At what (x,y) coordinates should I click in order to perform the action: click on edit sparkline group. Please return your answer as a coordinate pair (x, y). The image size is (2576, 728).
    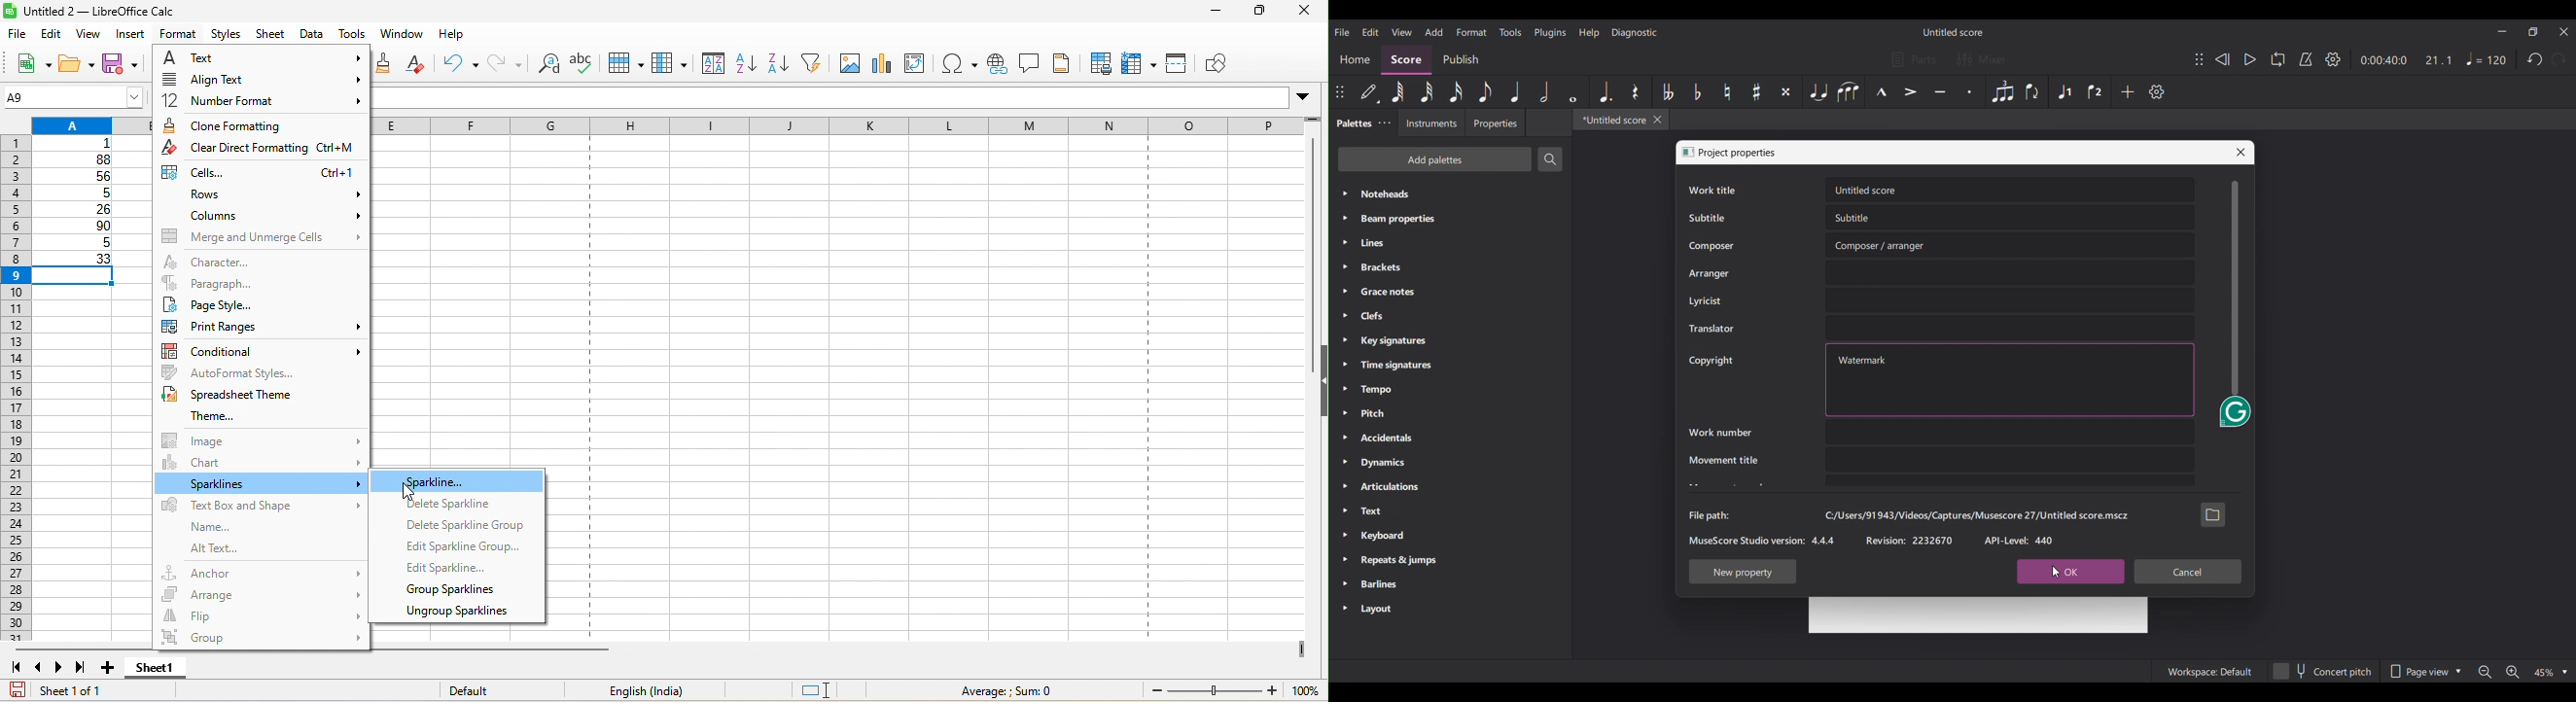
    Looking at the image, I should click on (461, 545).